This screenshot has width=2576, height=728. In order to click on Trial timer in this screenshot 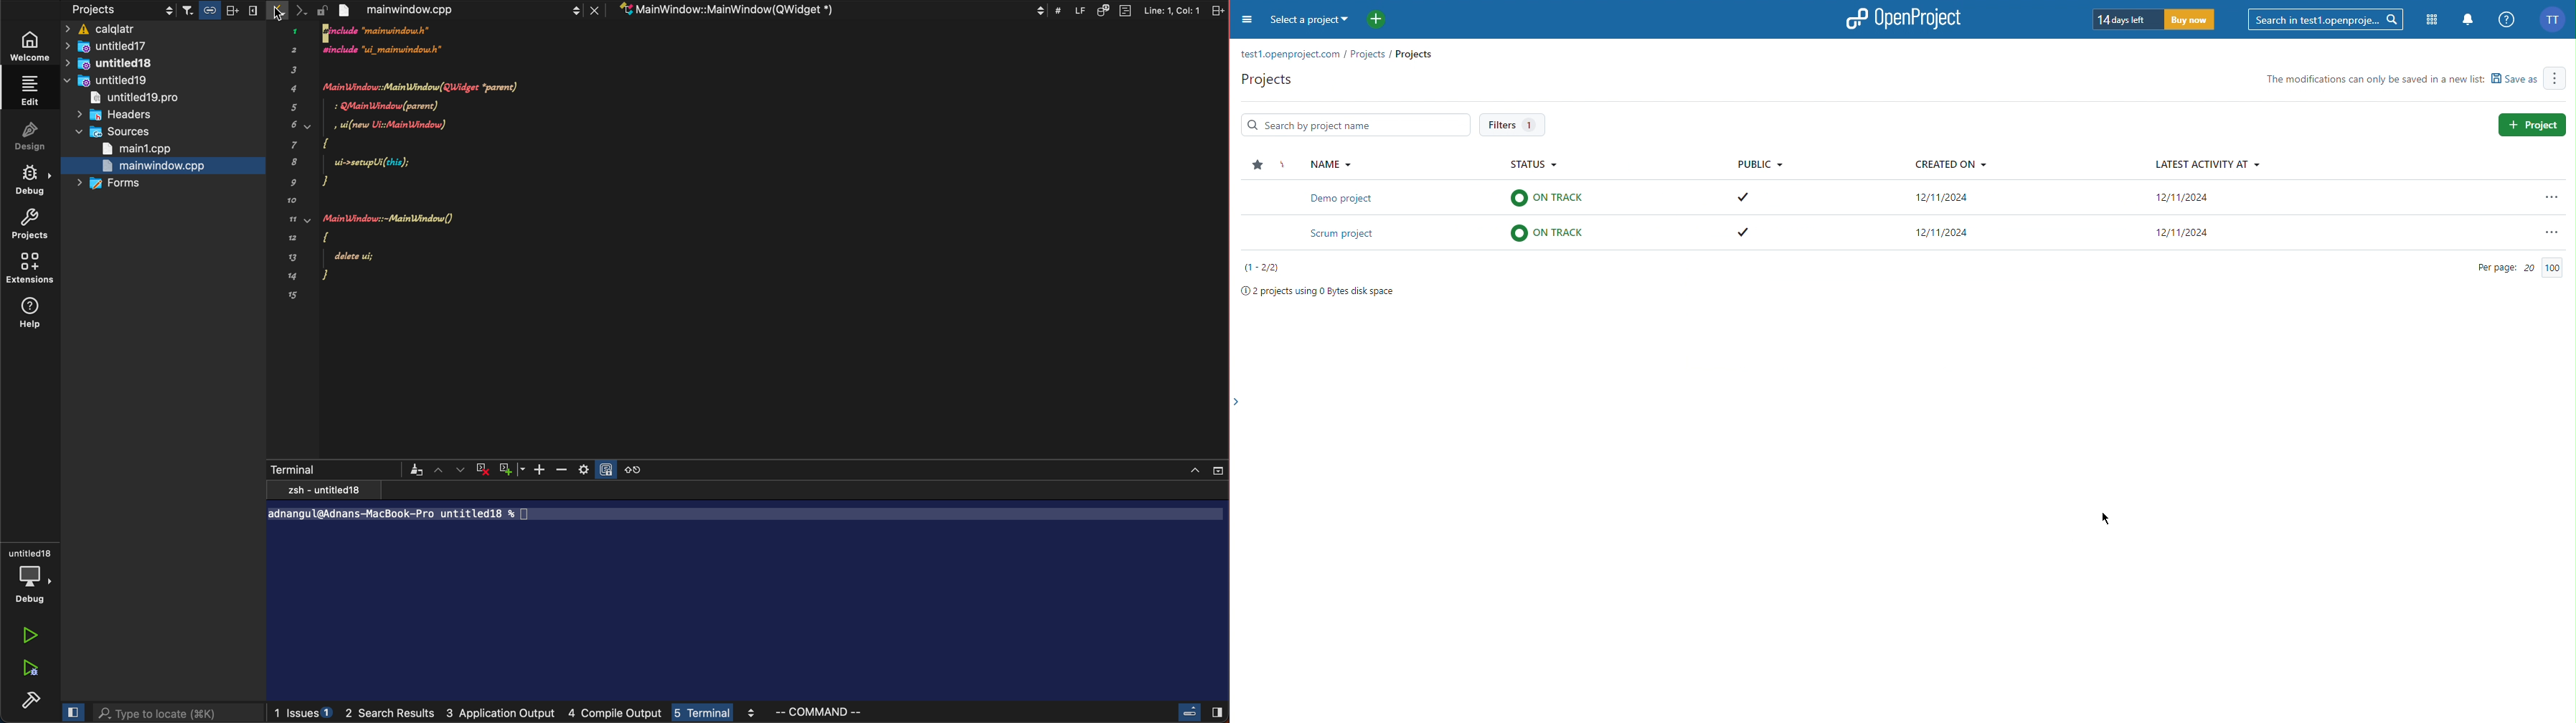, I will do `click(2154, 22)`.